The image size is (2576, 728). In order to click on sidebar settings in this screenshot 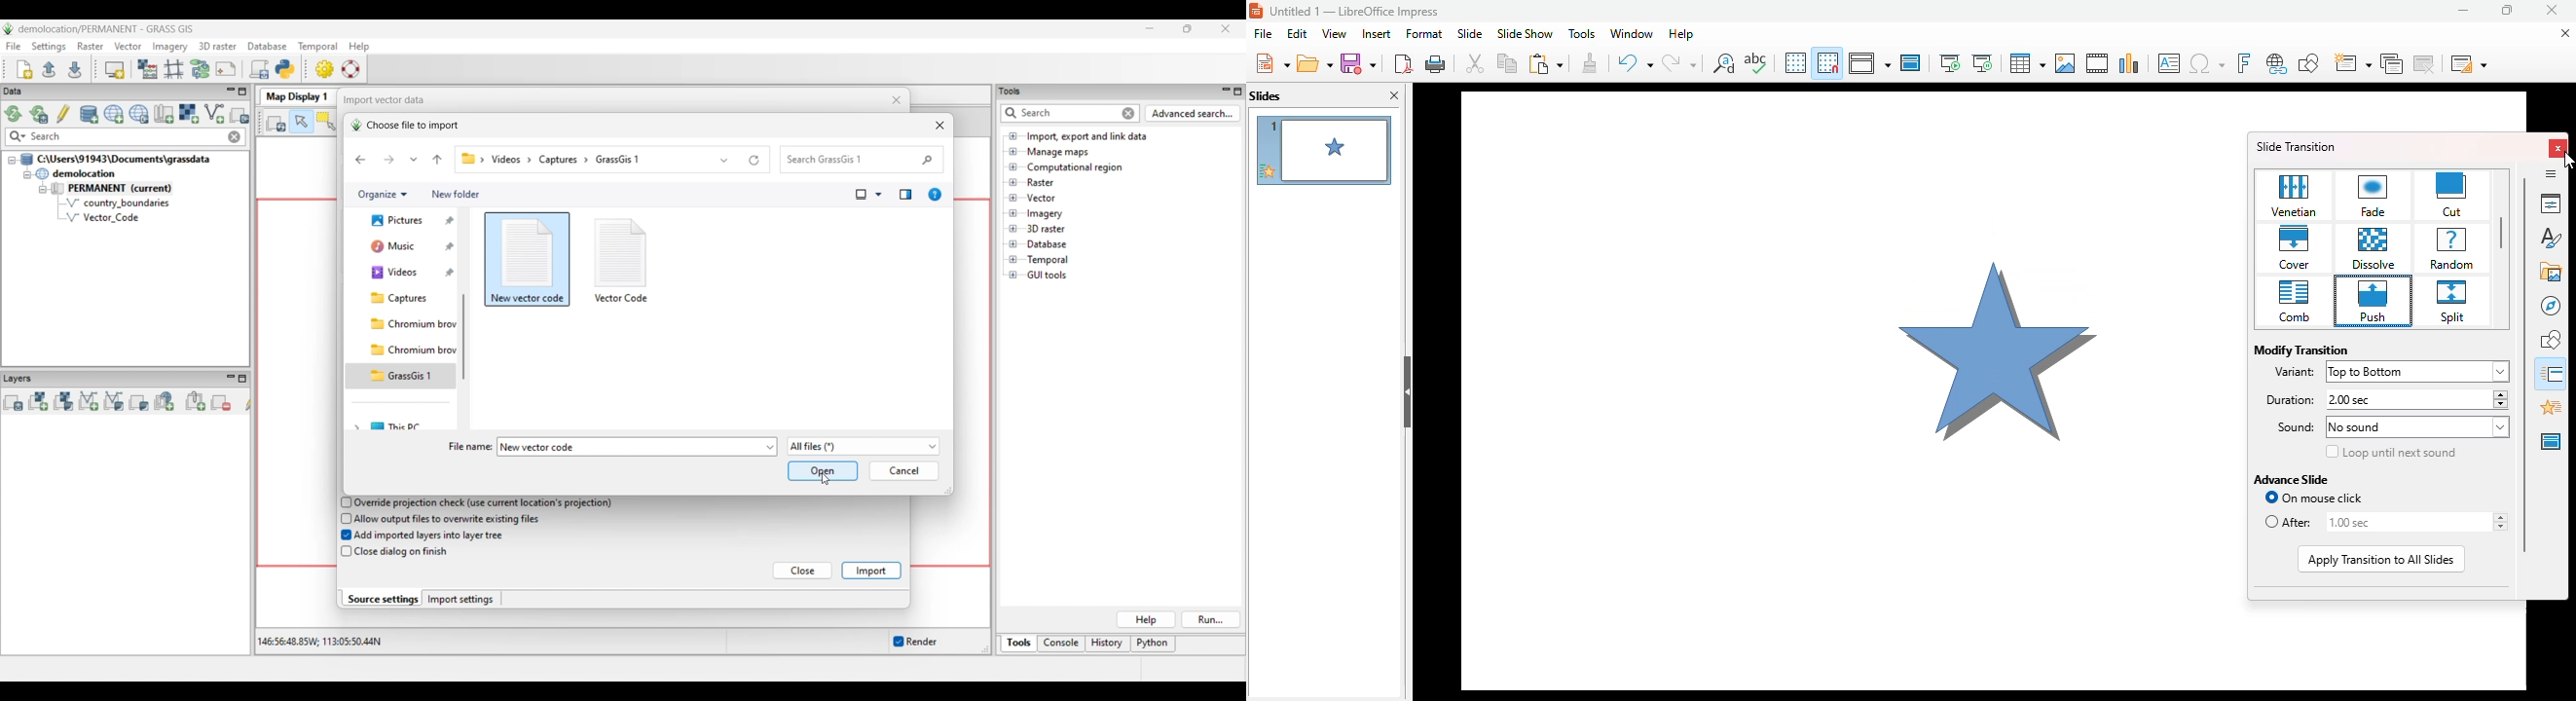, I will do `click(2551, 173)`.